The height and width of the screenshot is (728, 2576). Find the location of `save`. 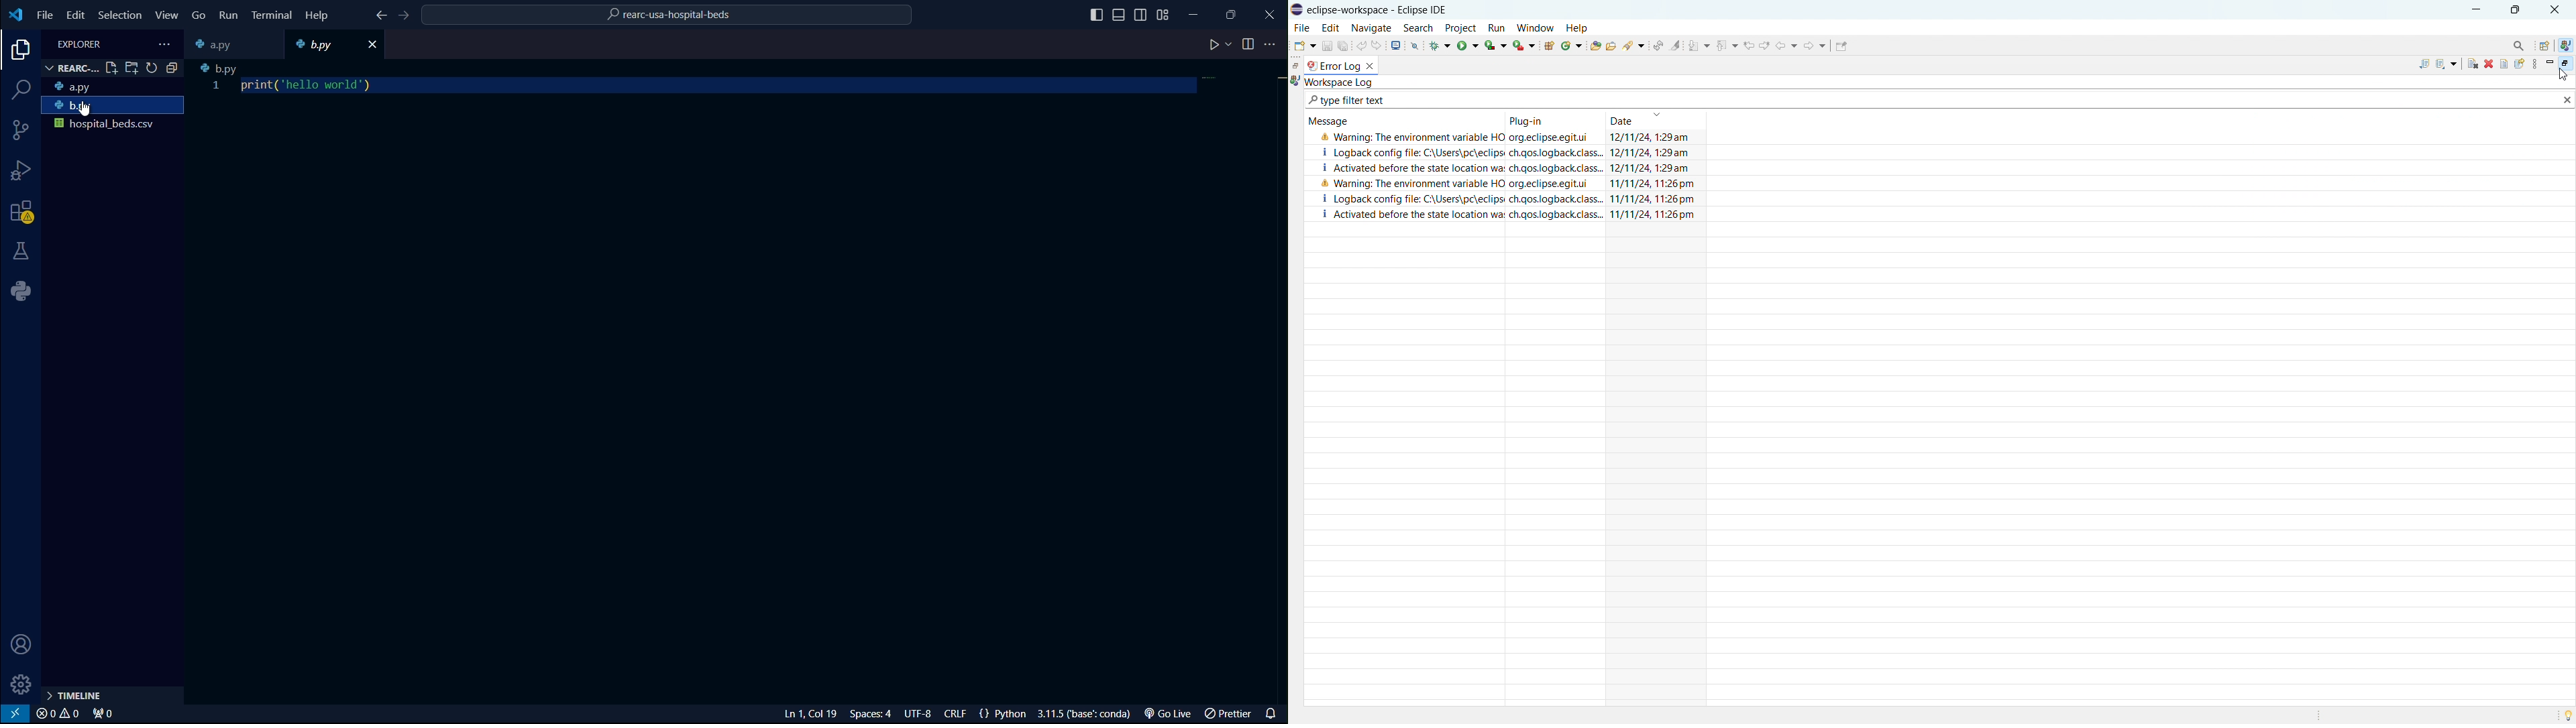

save is located at coordinates (1328, 44).